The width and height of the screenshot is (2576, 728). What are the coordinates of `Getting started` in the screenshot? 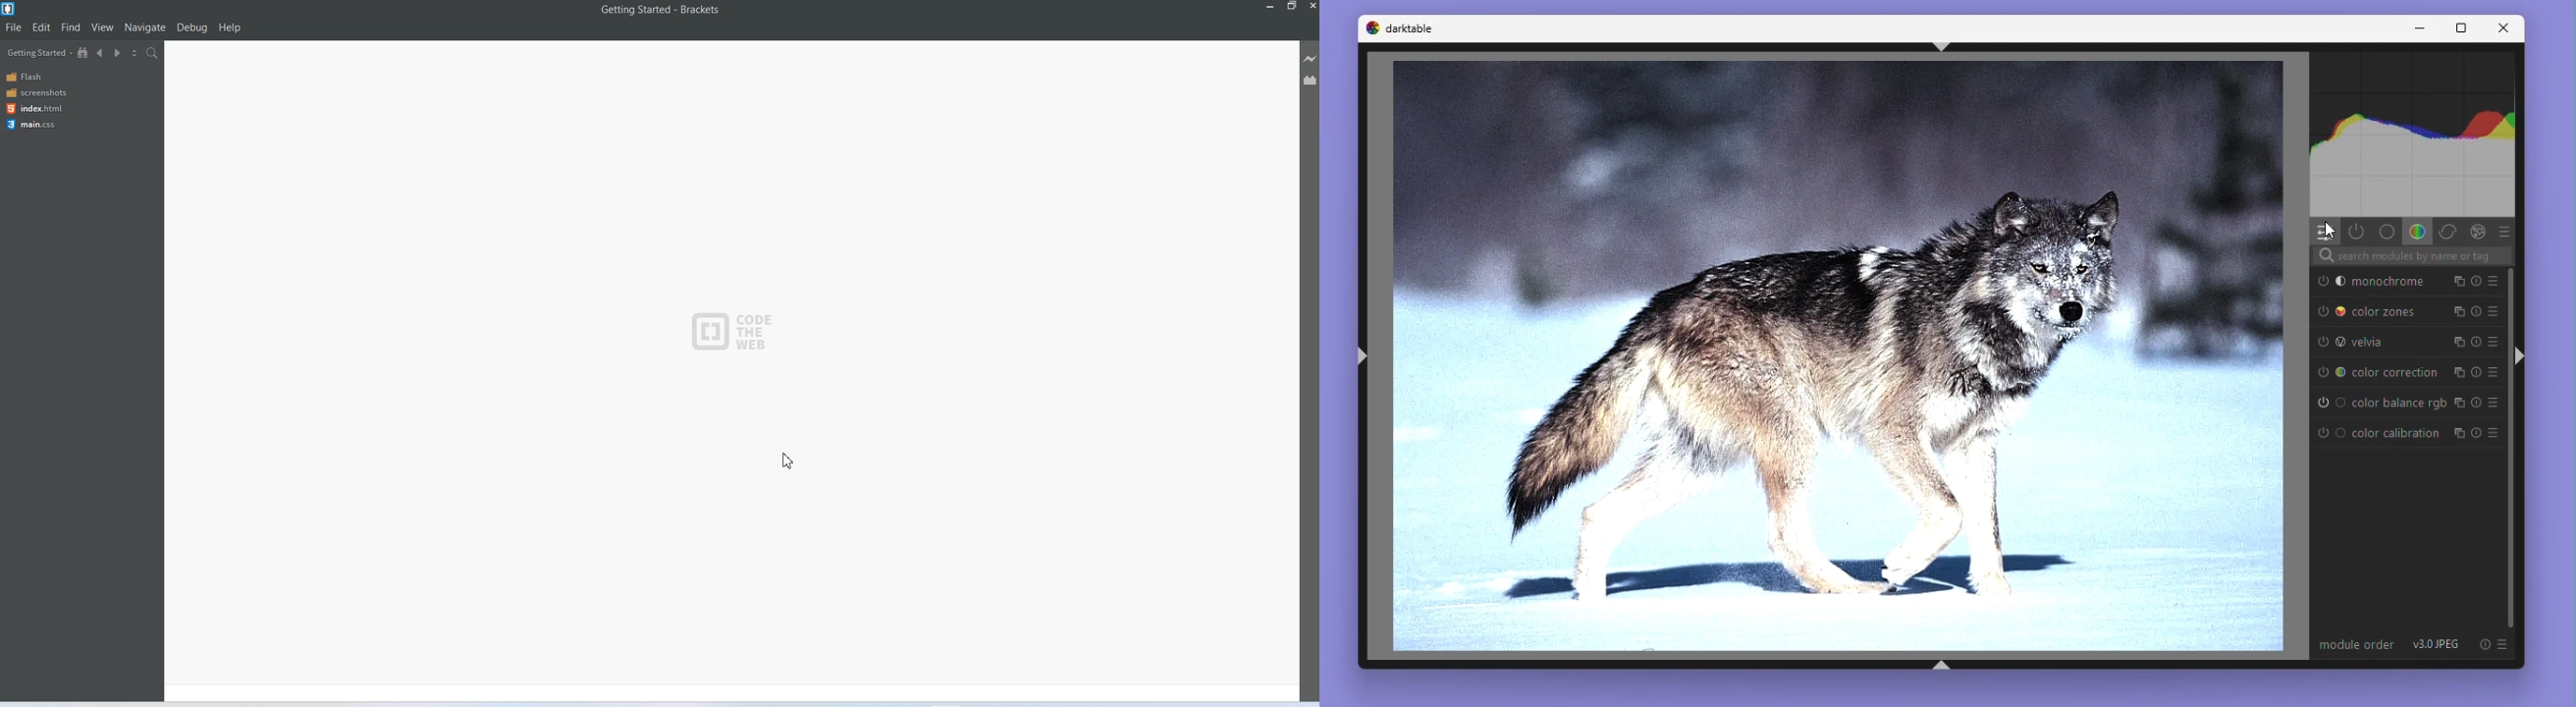 It's located at (38, 52).